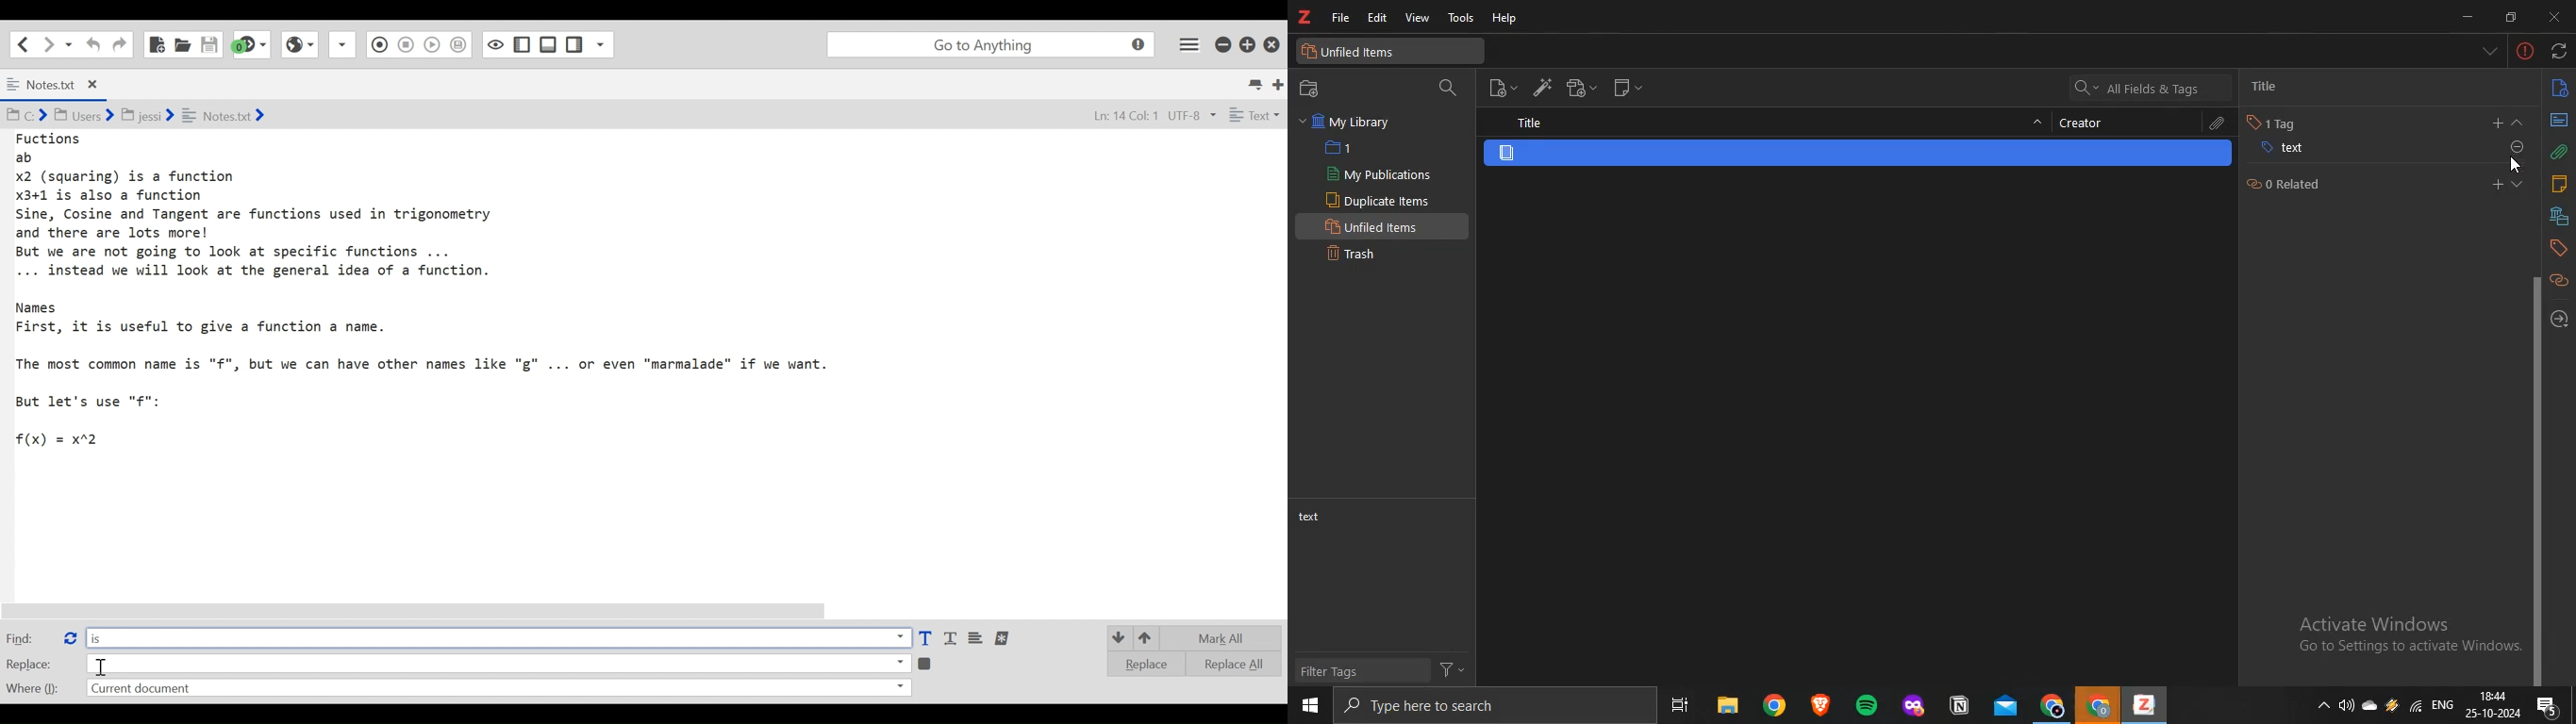 The width and height of the screenshot is (2576, 728). What do you see at coordinates (1315, 88) in the screenshot?
I see `new collection` at bounding box center [1315, 88].